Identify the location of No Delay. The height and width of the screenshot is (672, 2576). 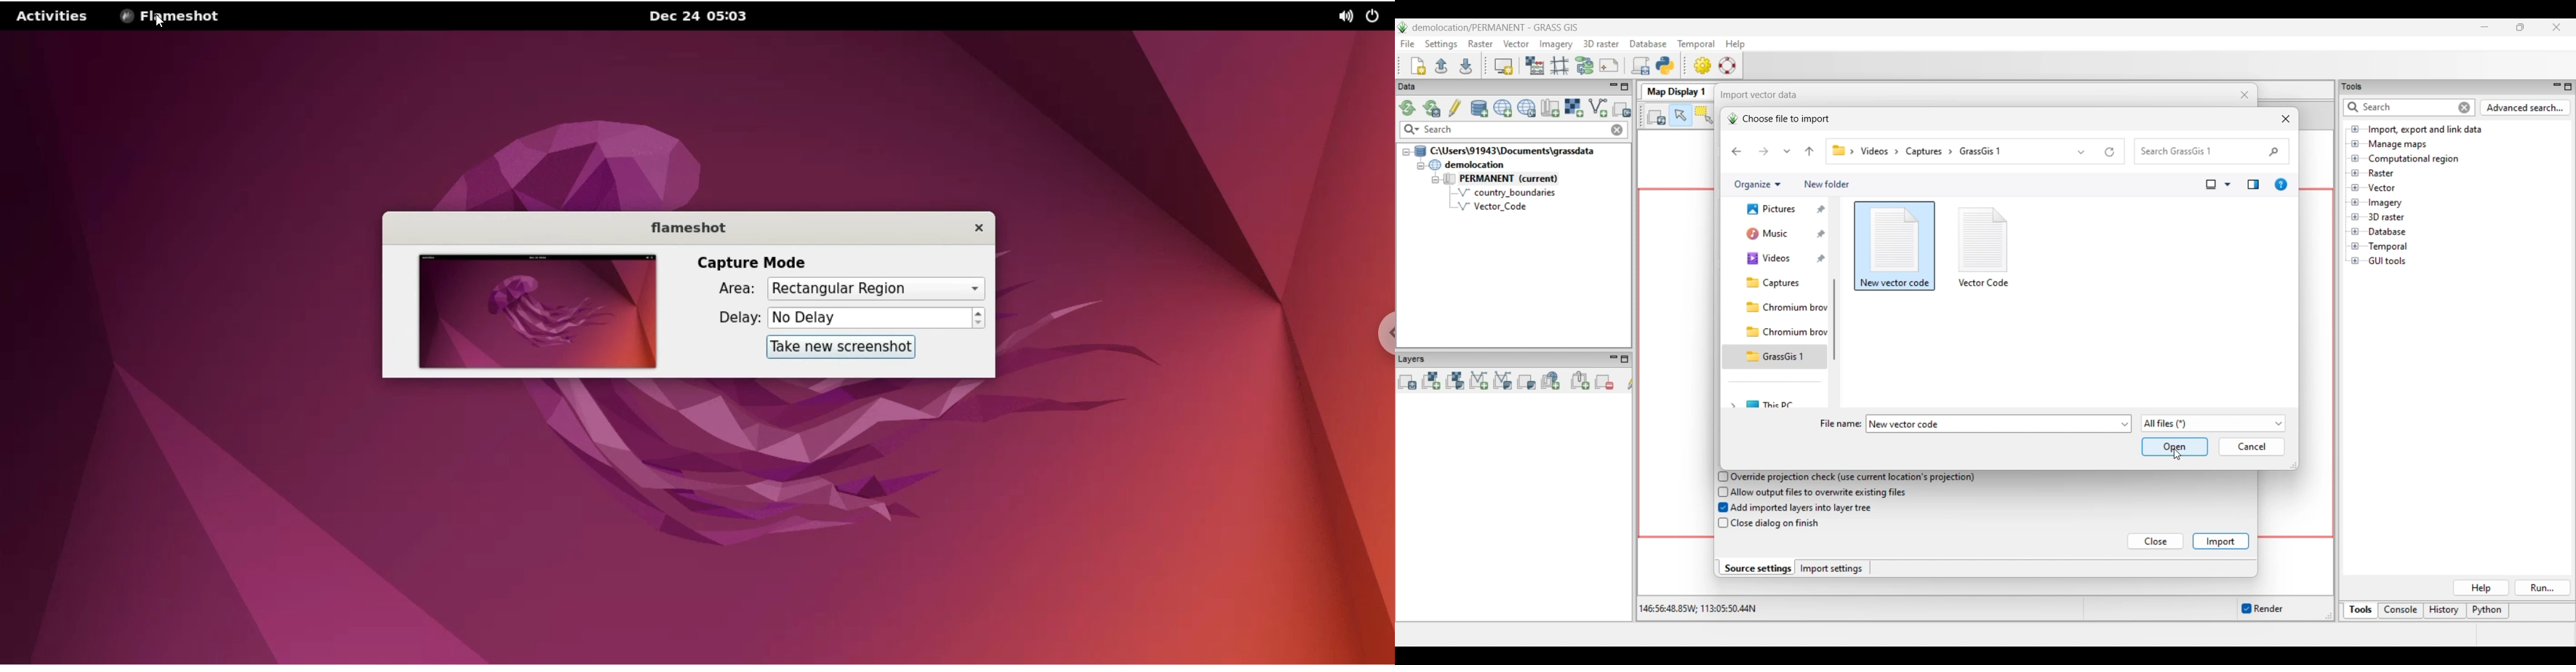
(869, 317).